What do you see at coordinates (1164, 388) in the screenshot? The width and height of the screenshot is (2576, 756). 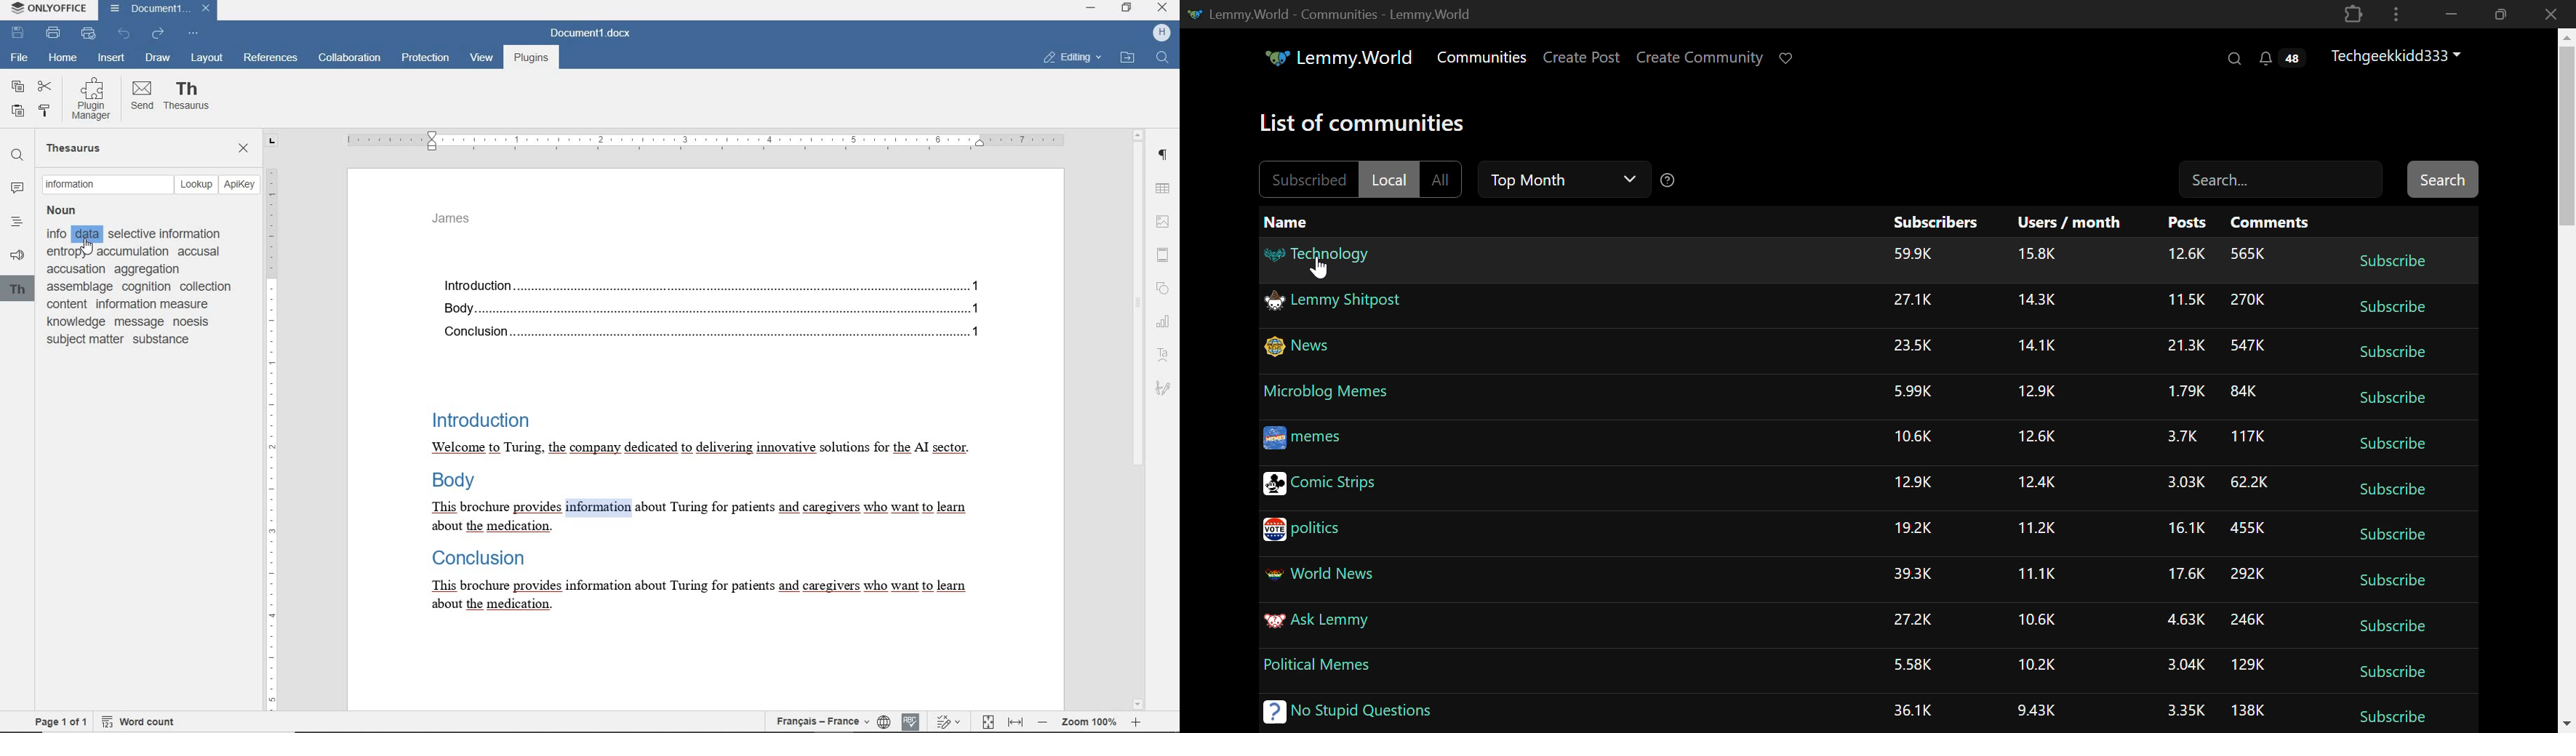 I see `SIGNATURE` at bounding box center [1164, 388].